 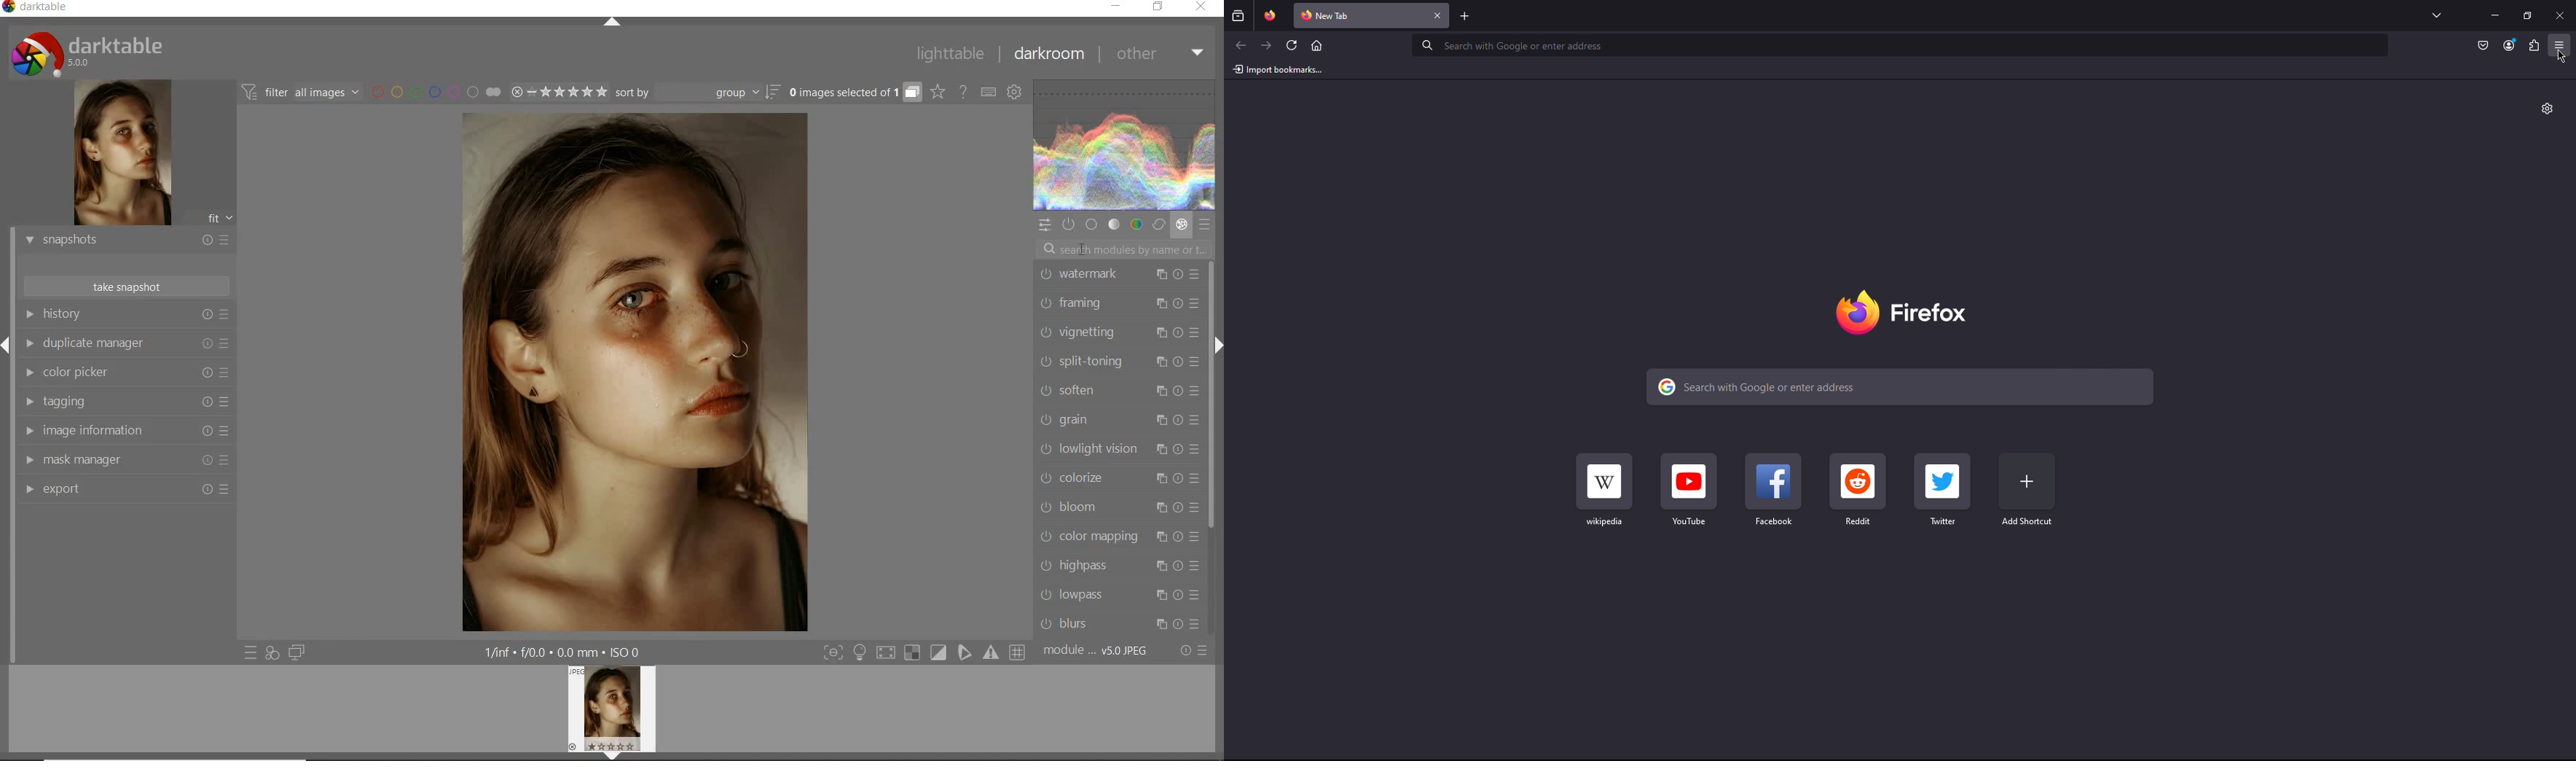 What do you see at coordinates (964, 93) in the screenshot?
I see `enable online help` at bounding box center [964, 93].